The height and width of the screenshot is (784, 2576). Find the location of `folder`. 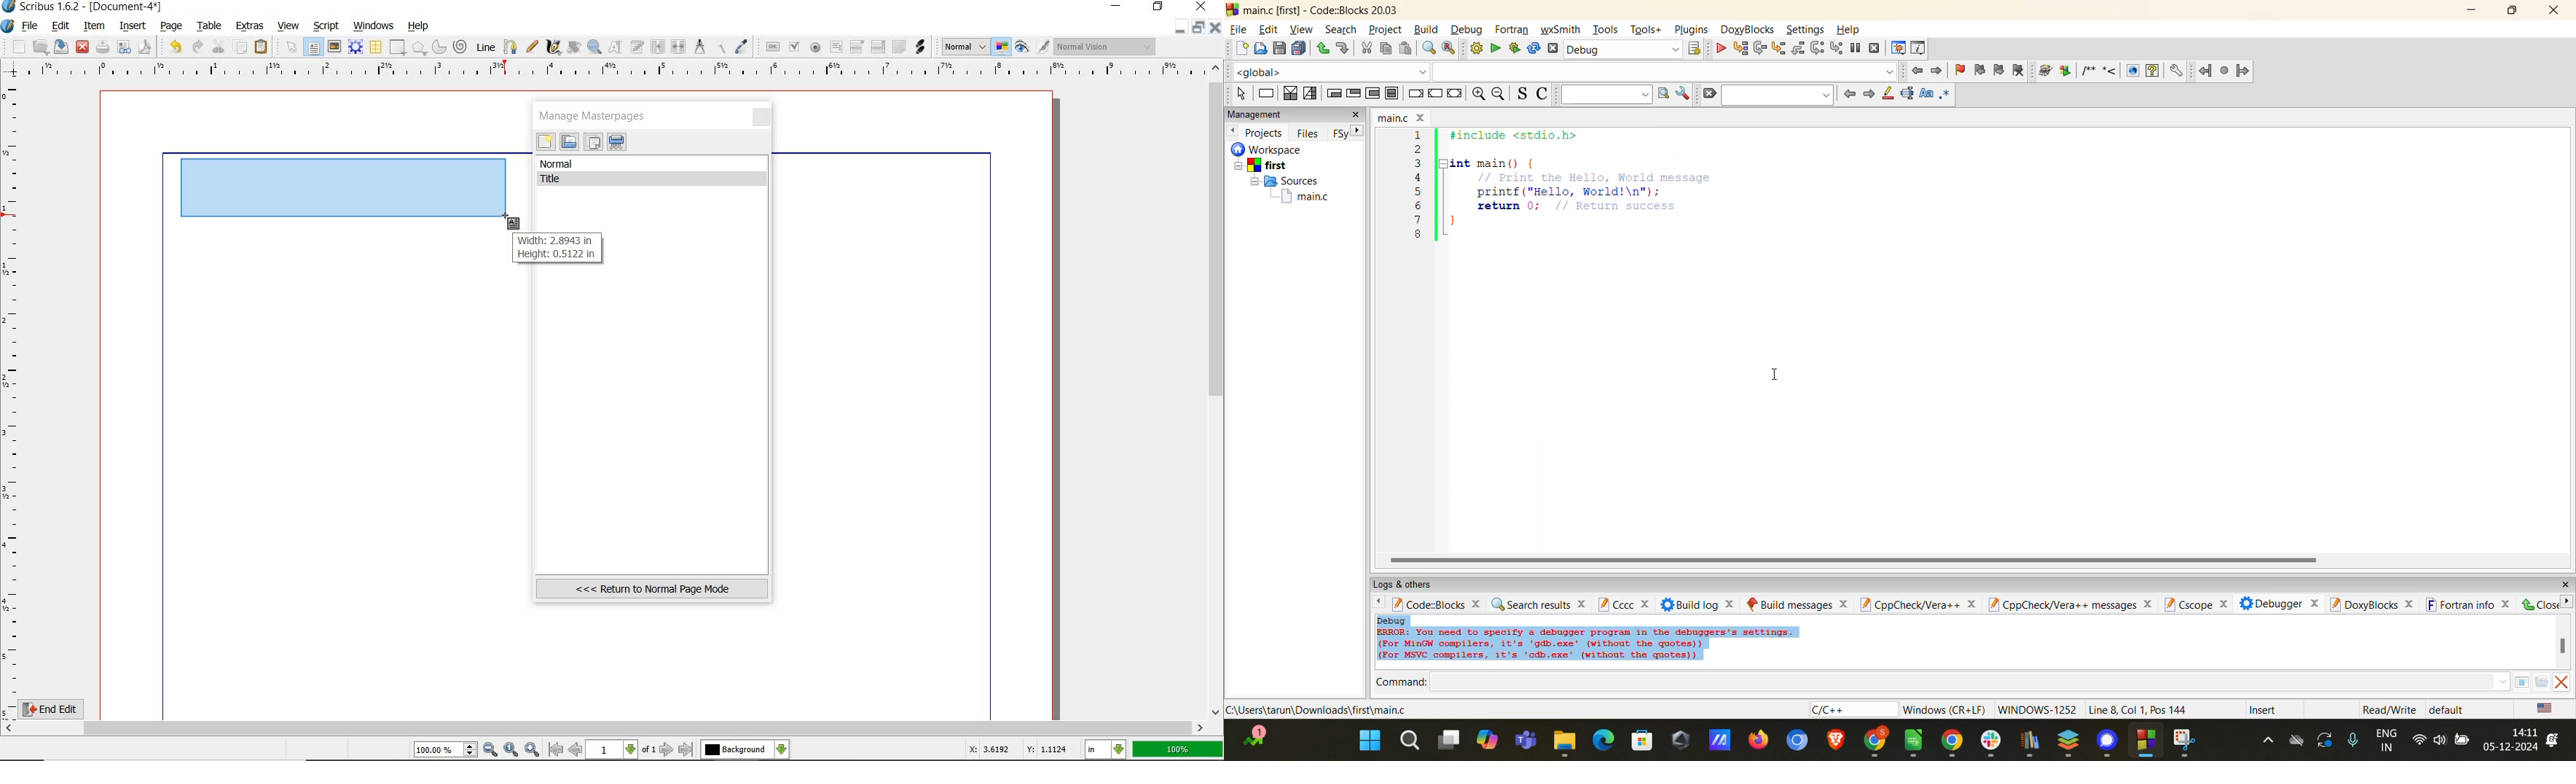

folder is located at coordinates (2541, 684).